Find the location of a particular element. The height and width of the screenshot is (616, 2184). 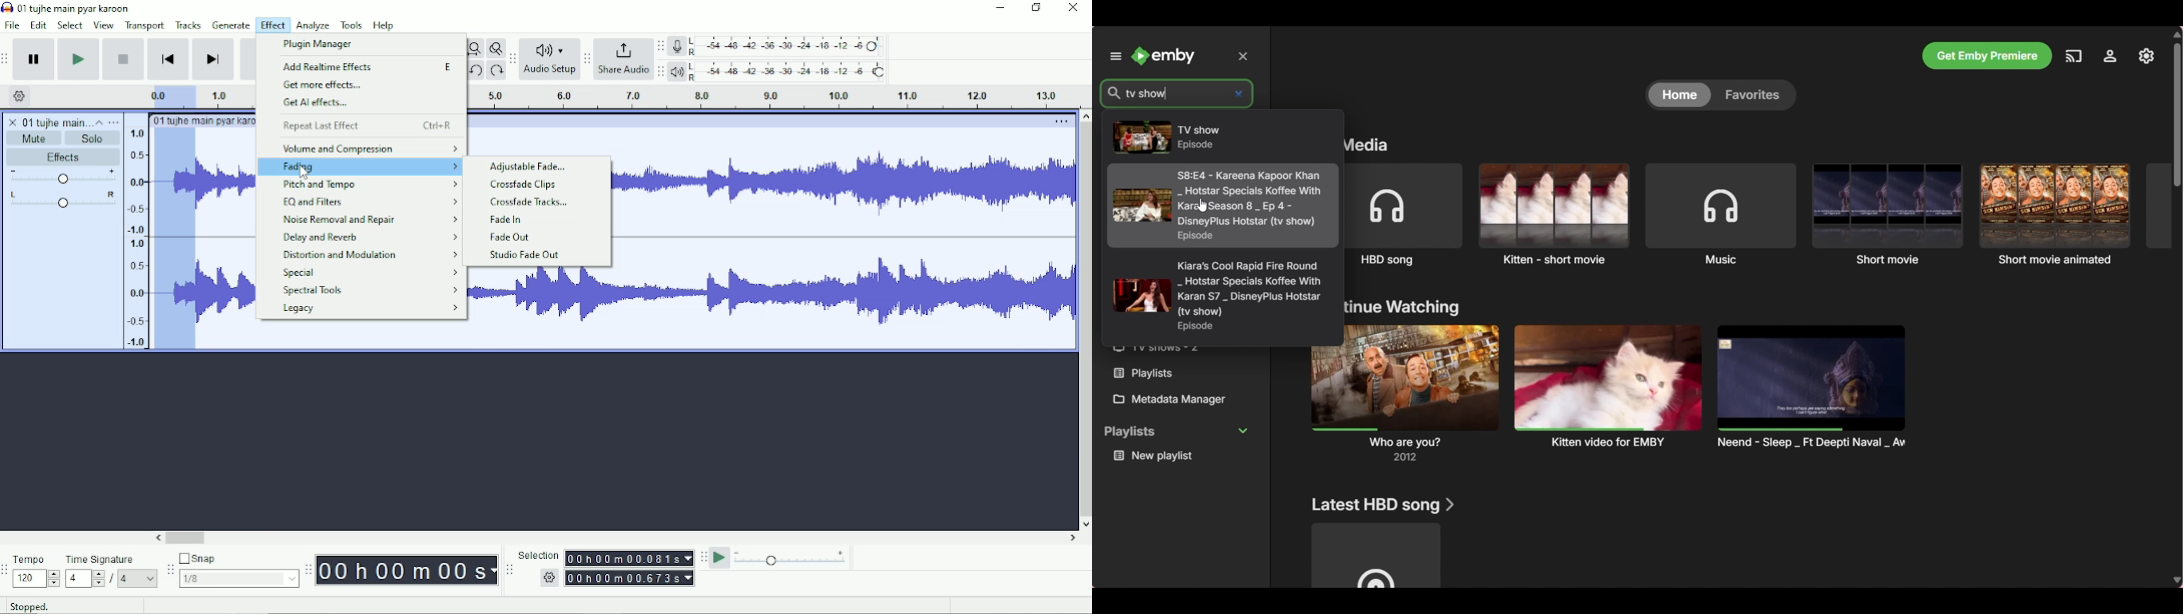

Minimize is located at coordinates (1001, 8).